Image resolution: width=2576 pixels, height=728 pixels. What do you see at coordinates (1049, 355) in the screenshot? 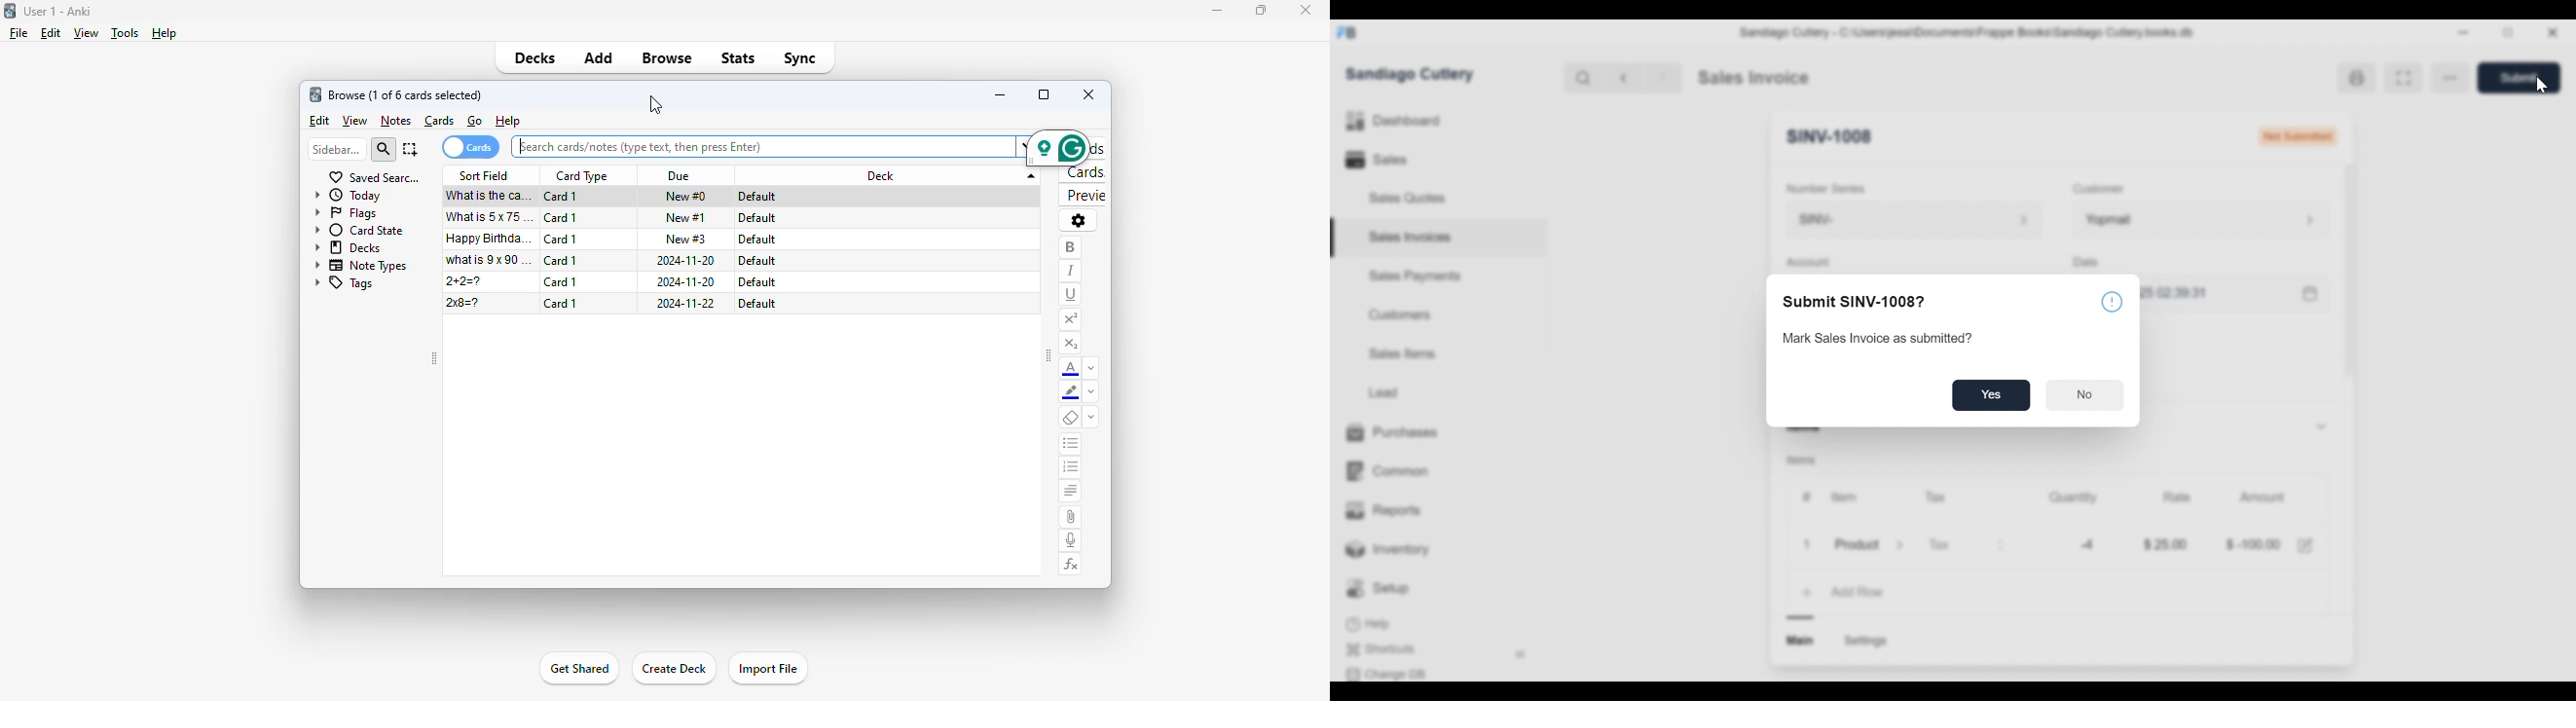
I see `toggle sidebar` at bounding box center [1049, 355].